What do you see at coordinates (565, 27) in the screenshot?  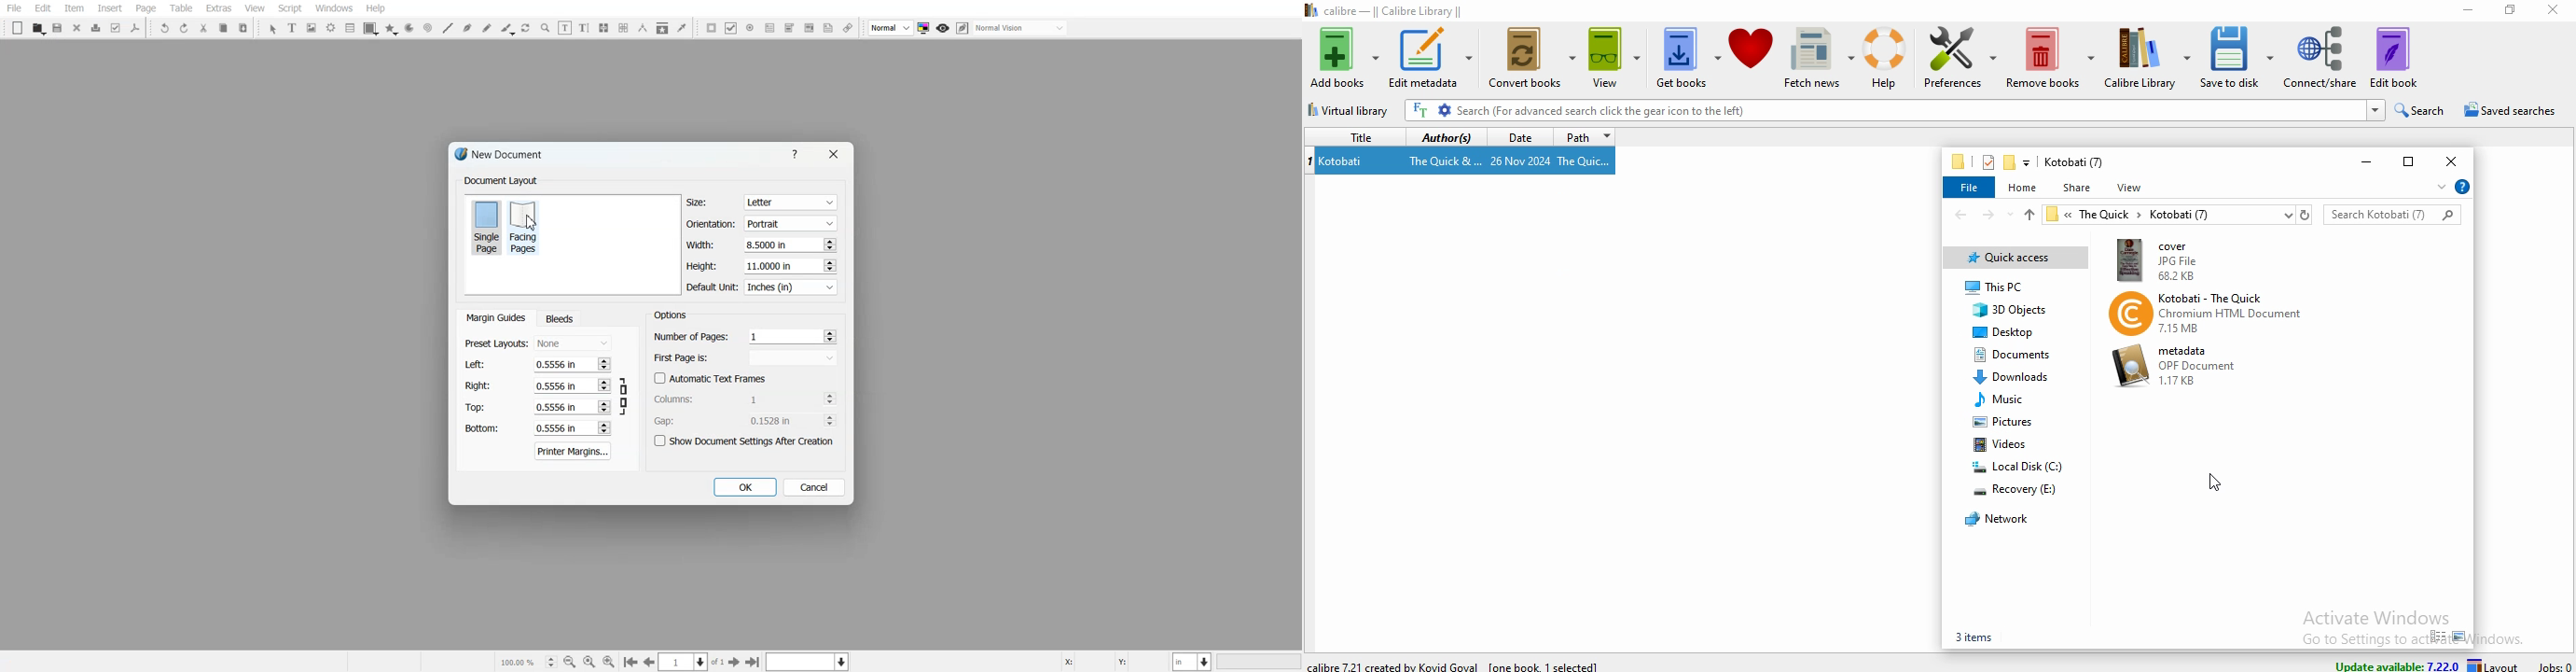 I see `Edit contents of frame` at bounding box center [565, 27].